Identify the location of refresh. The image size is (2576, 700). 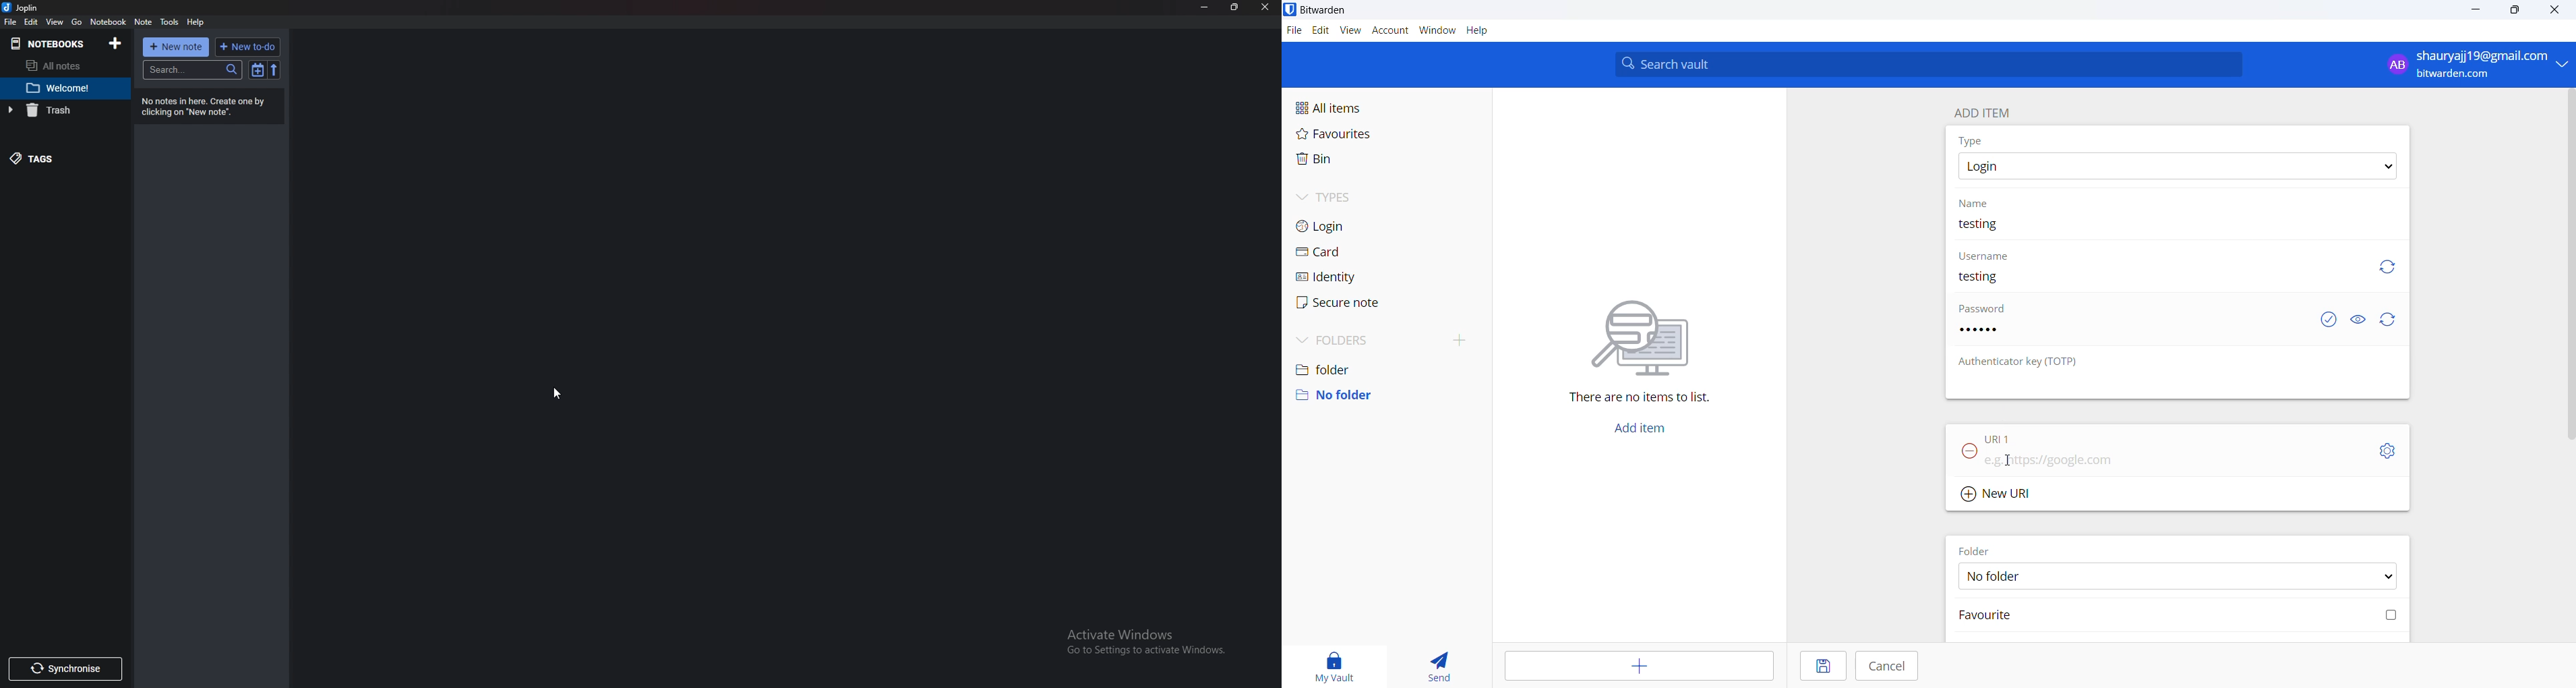
(2385, 266).